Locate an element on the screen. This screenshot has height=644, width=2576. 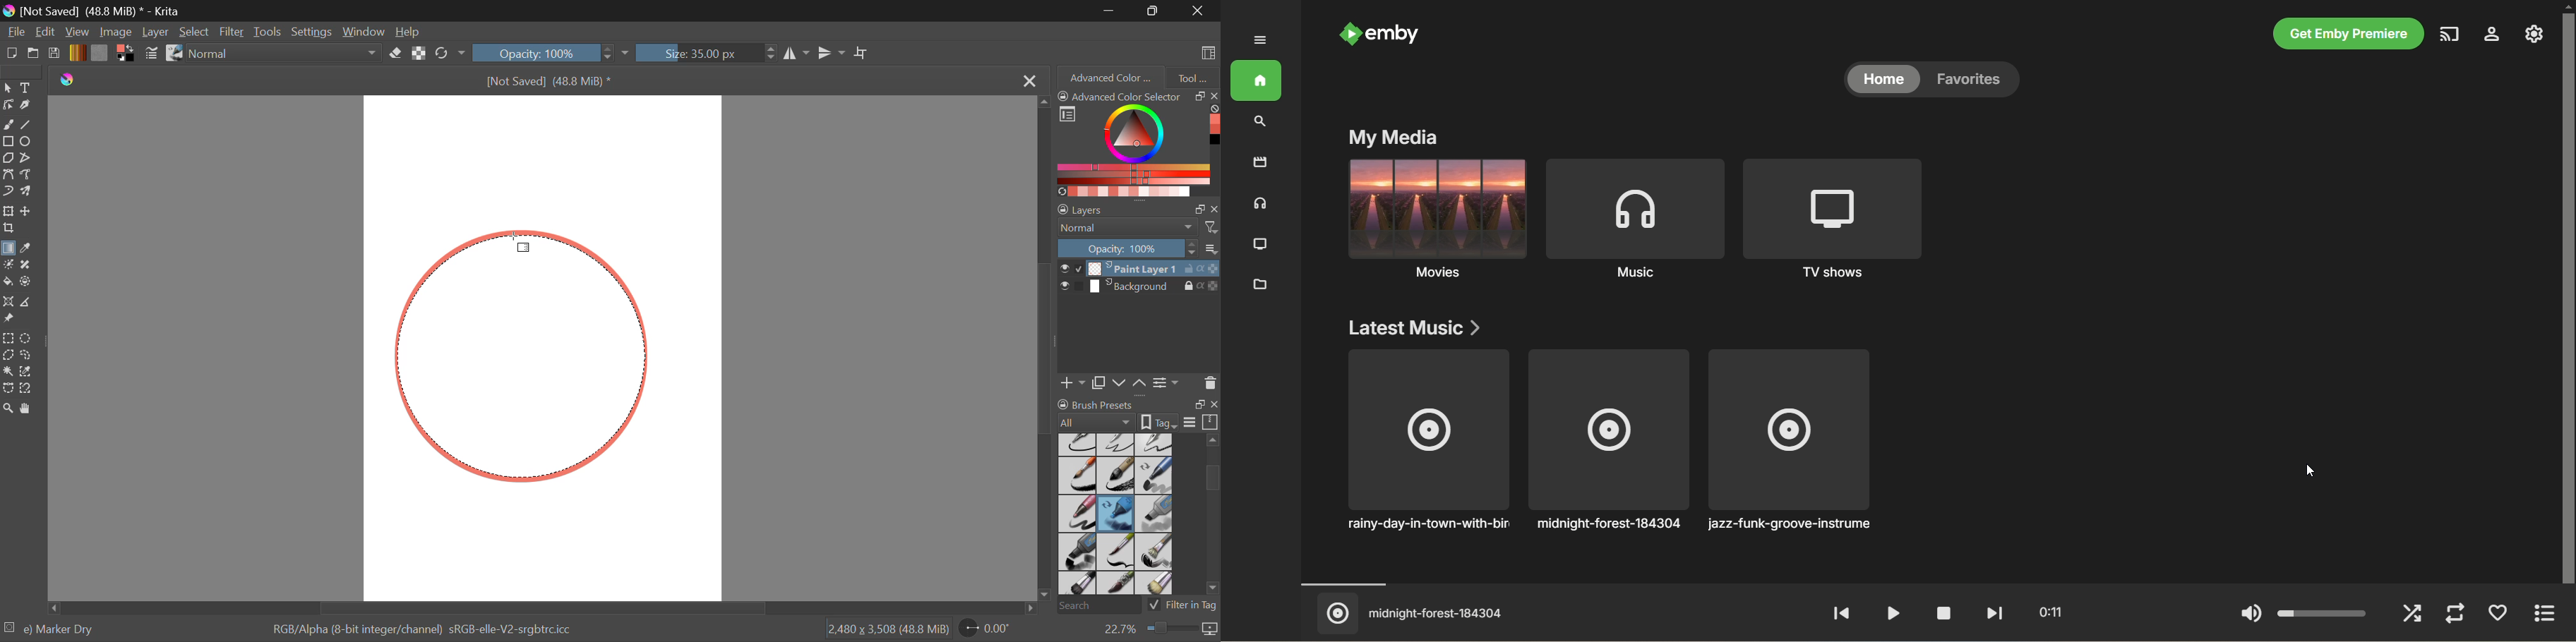
 is located at coordinates (46, 33).